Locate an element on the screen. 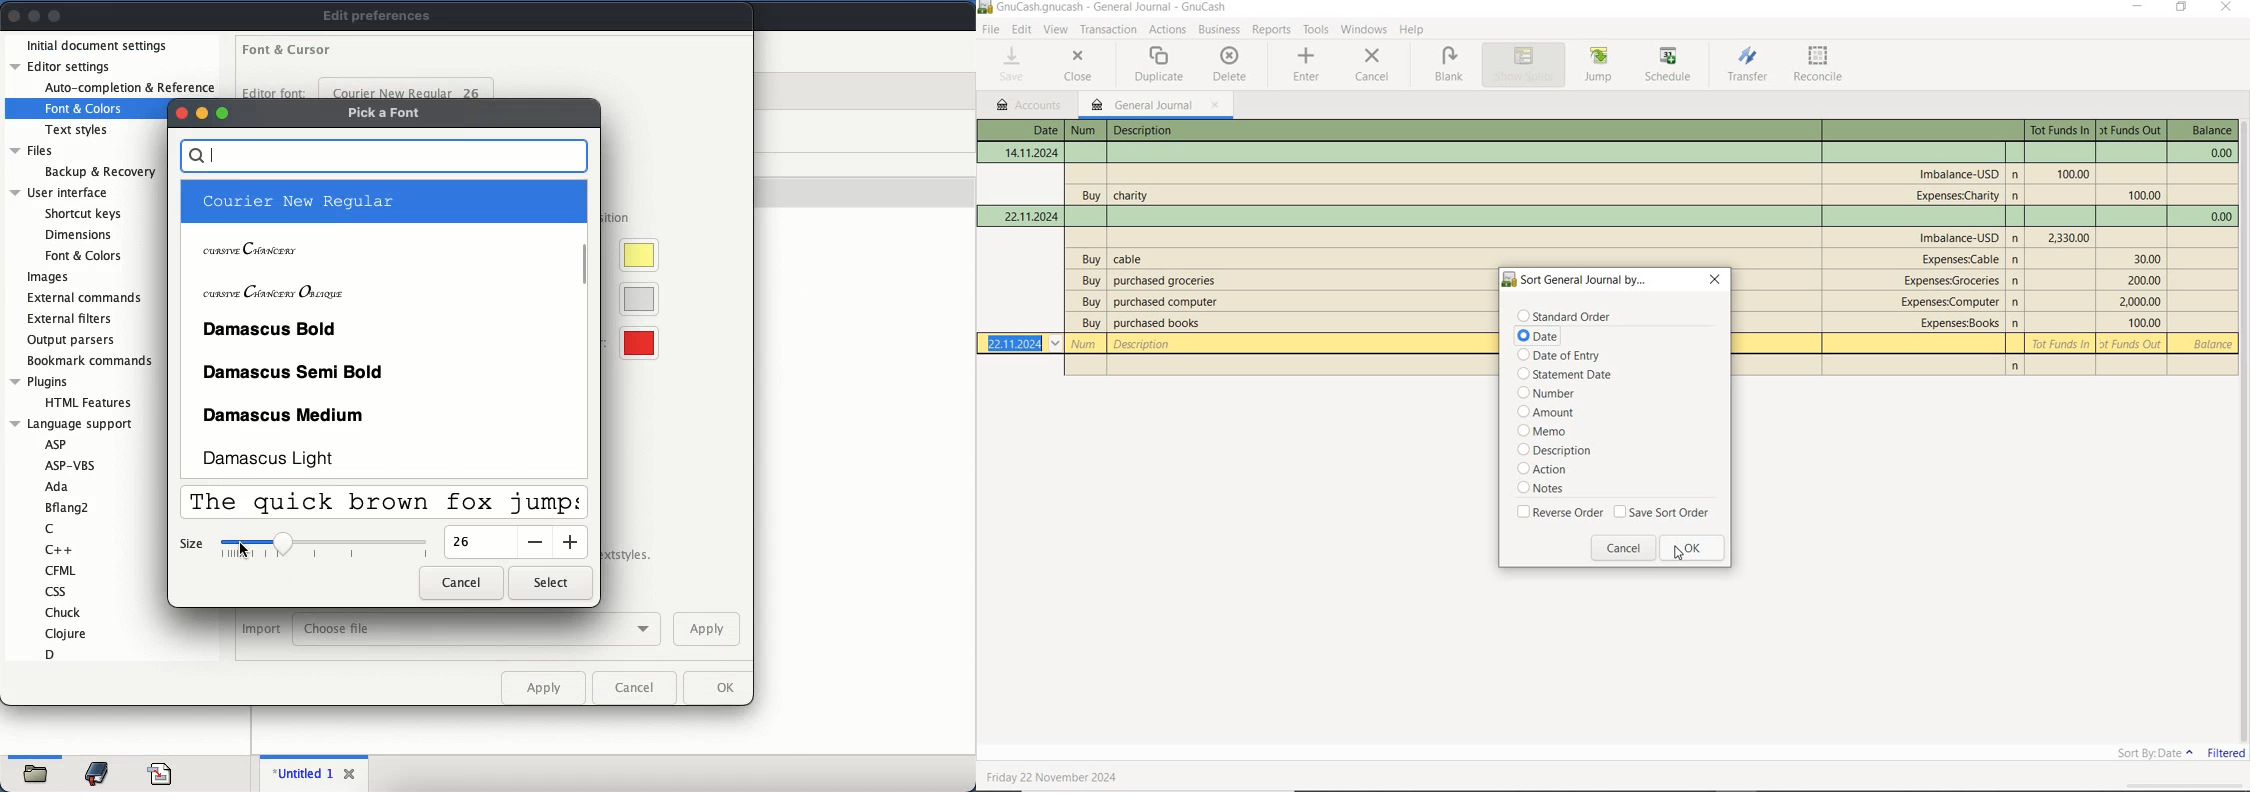 The width and height of the screenshot is (2268, 812). Damascus Bold is located at coordinates (273, 327).